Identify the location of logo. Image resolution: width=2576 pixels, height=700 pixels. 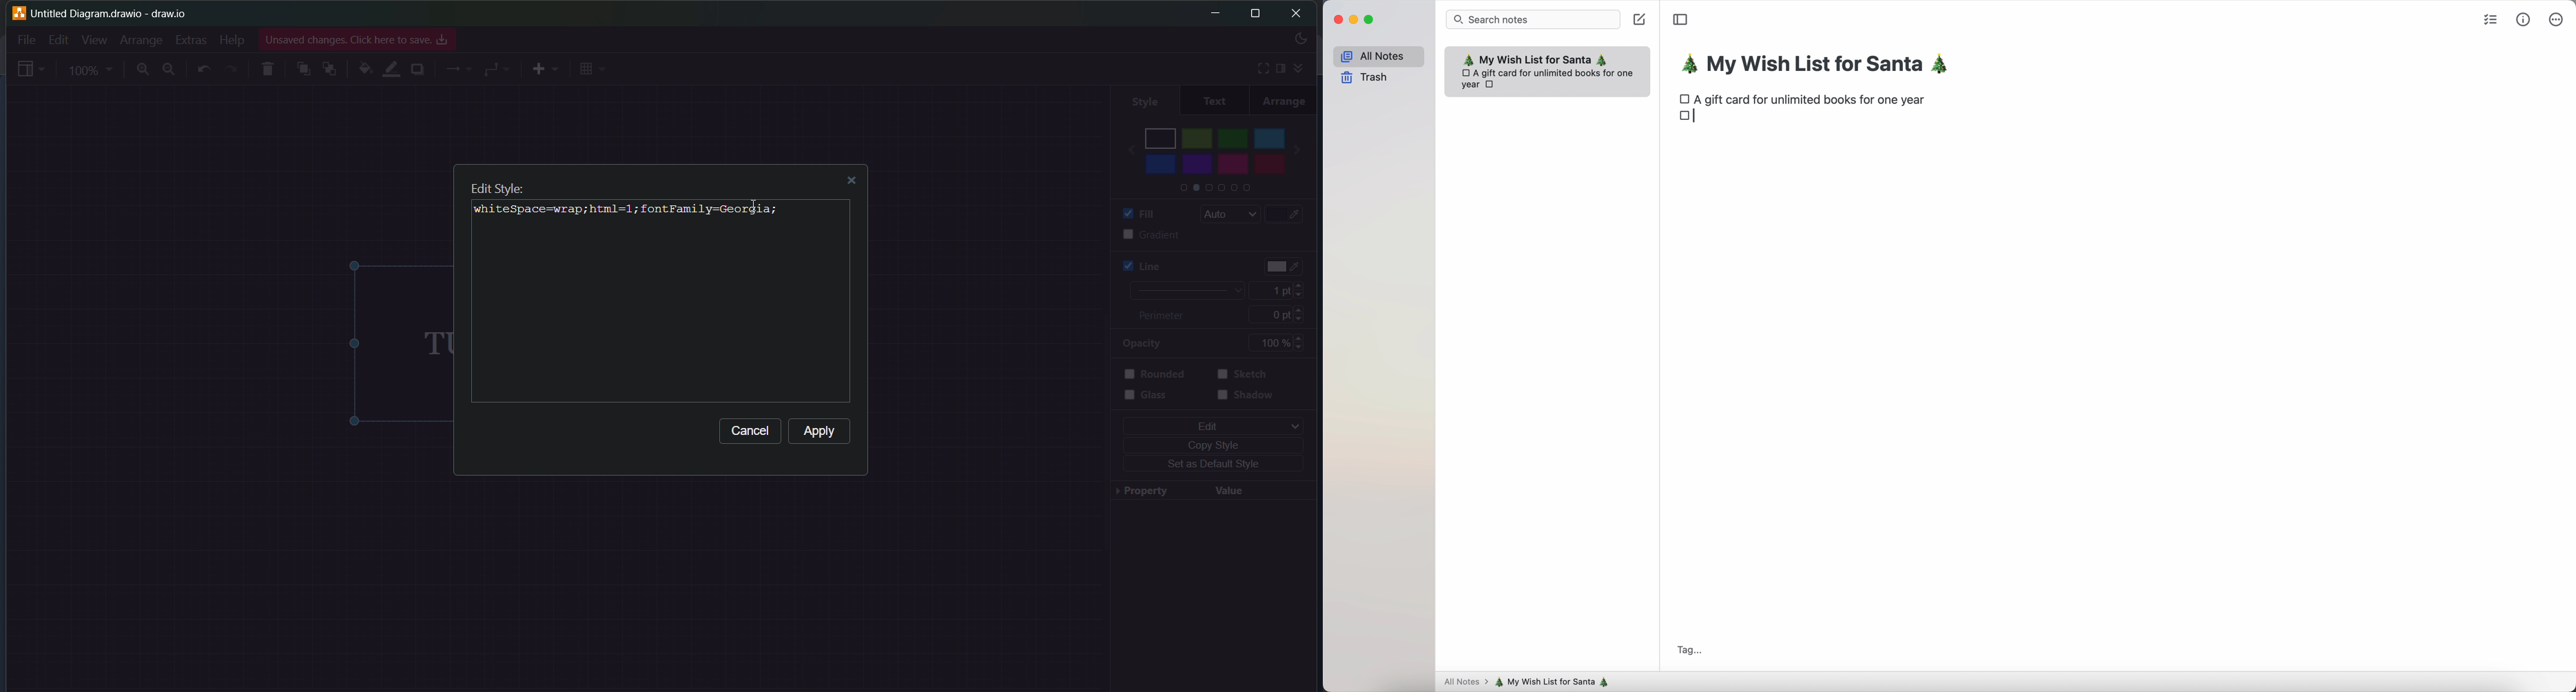
(18, 12).